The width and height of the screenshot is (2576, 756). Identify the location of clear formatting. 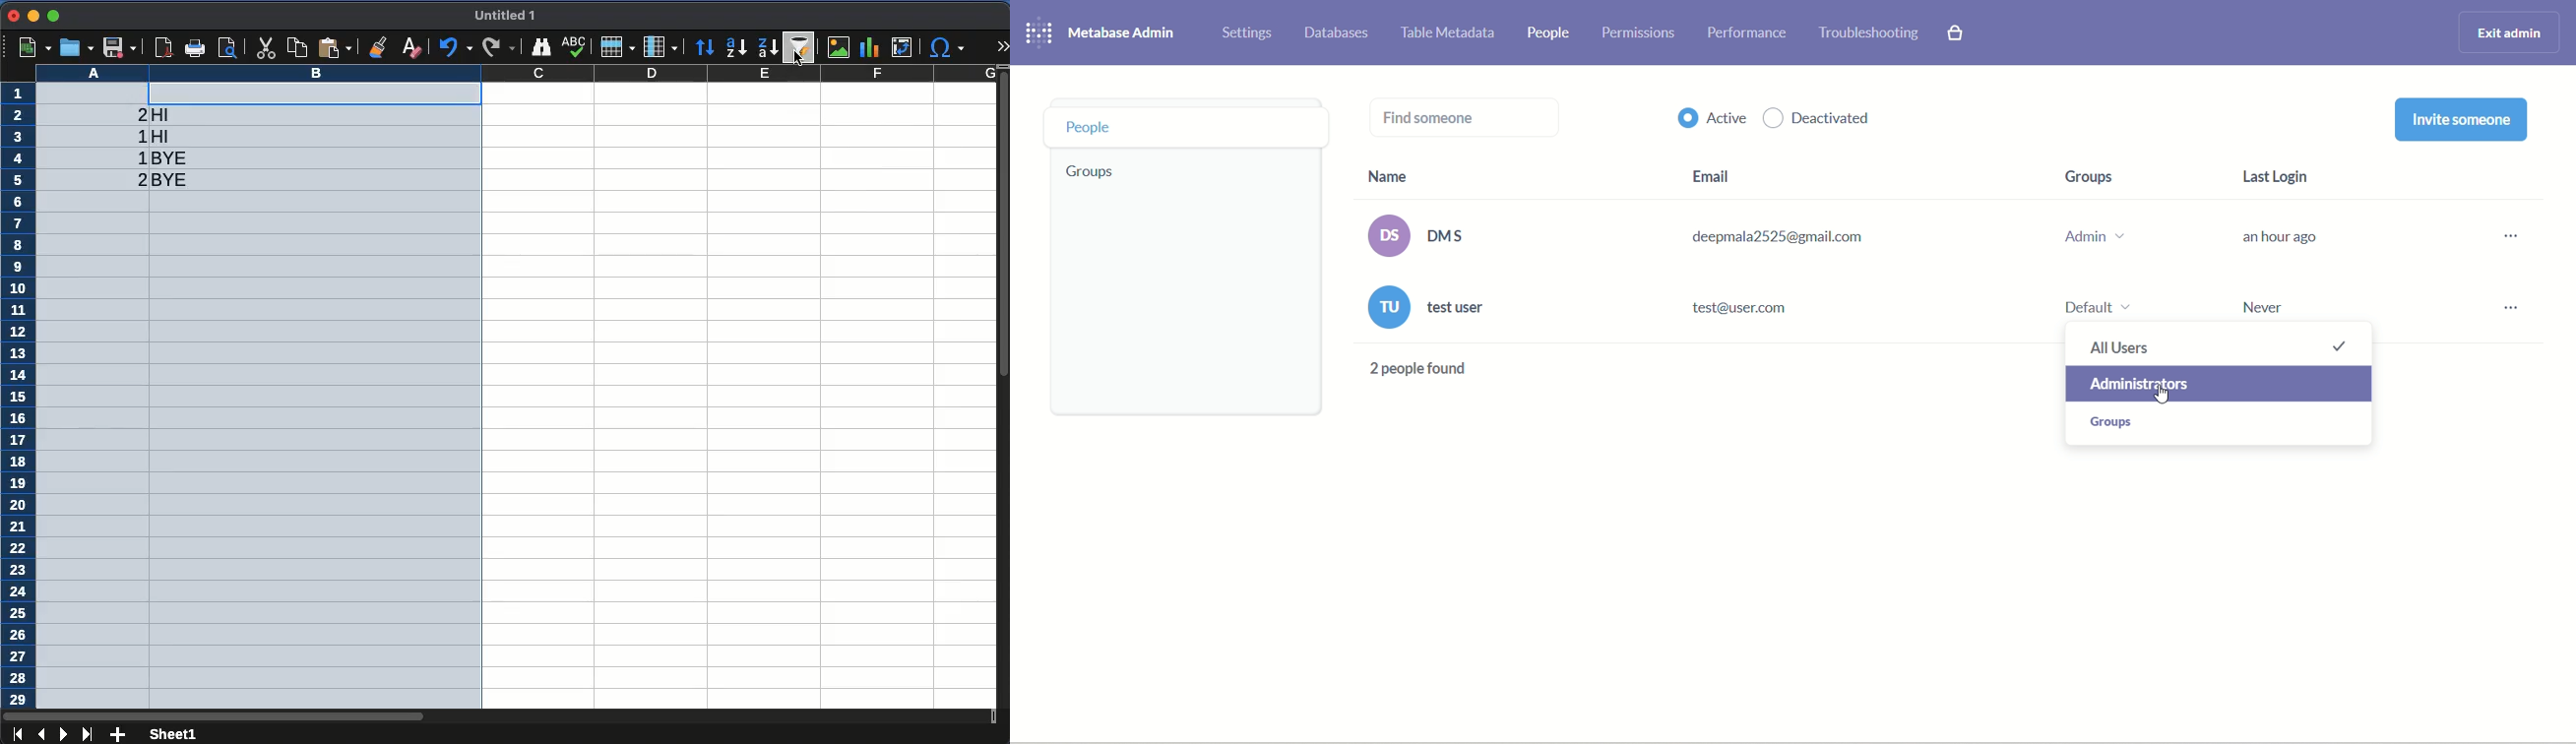
(410, 48).